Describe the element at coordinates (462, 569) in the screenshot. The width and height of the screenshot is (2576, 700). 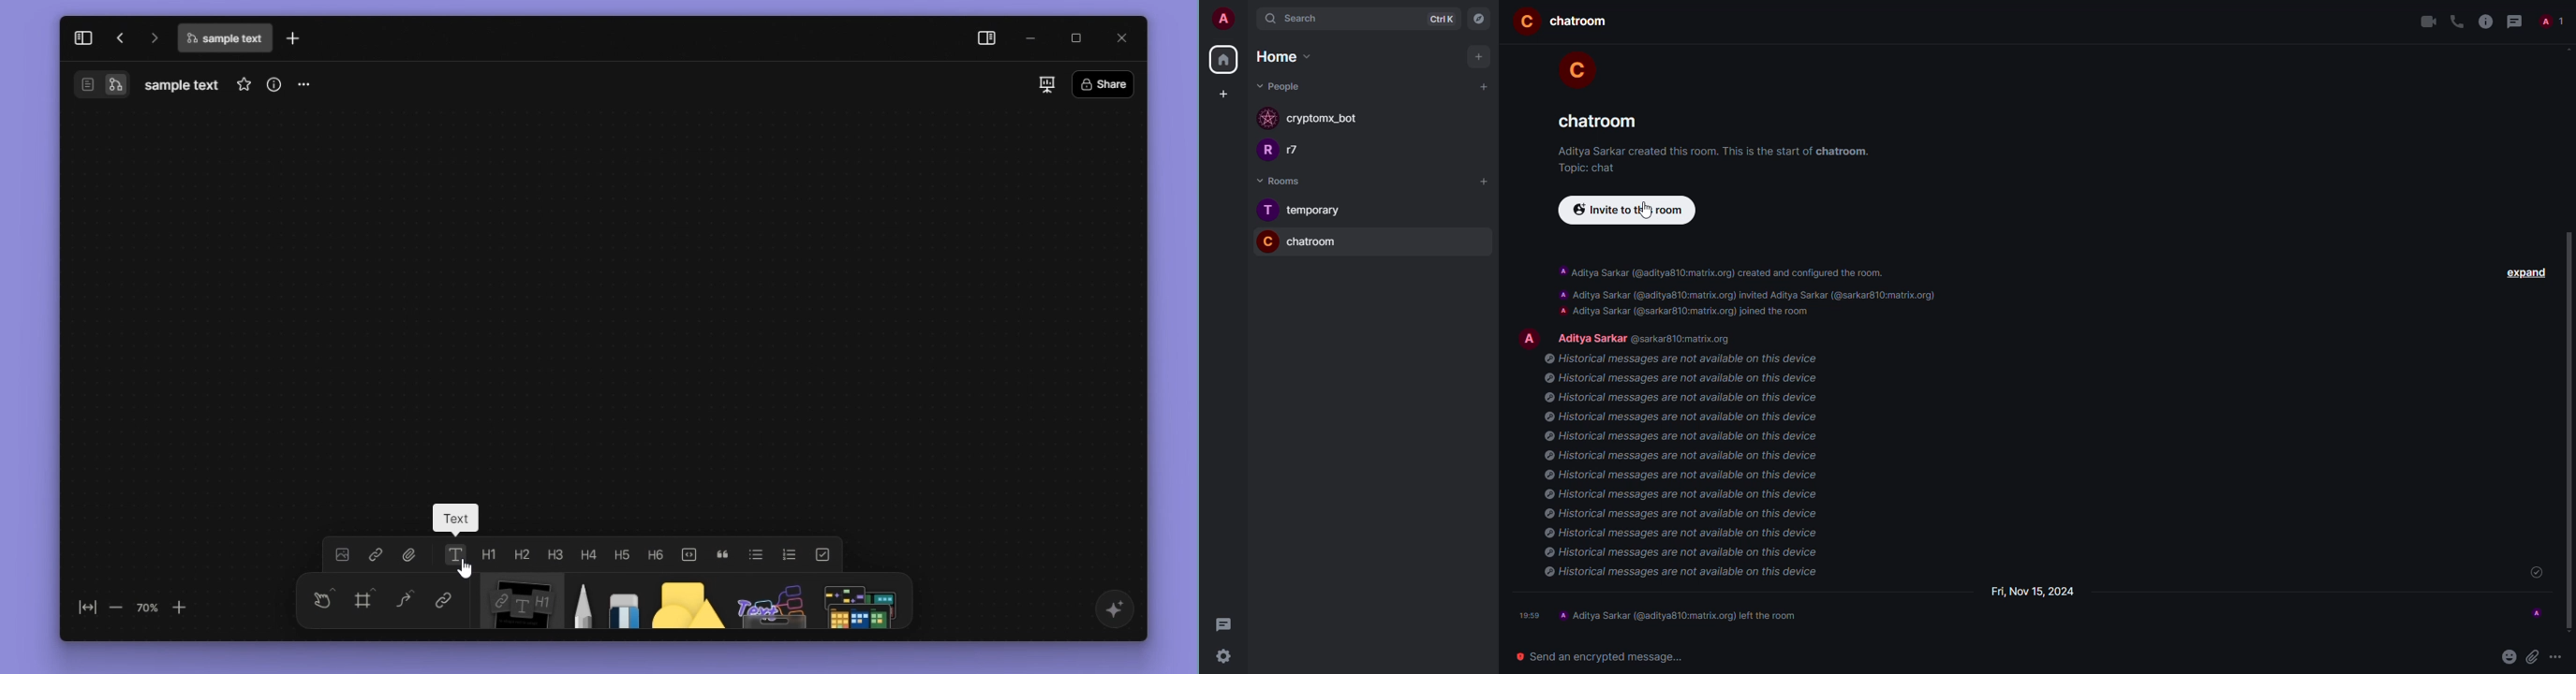
I see `cursor` at that location.